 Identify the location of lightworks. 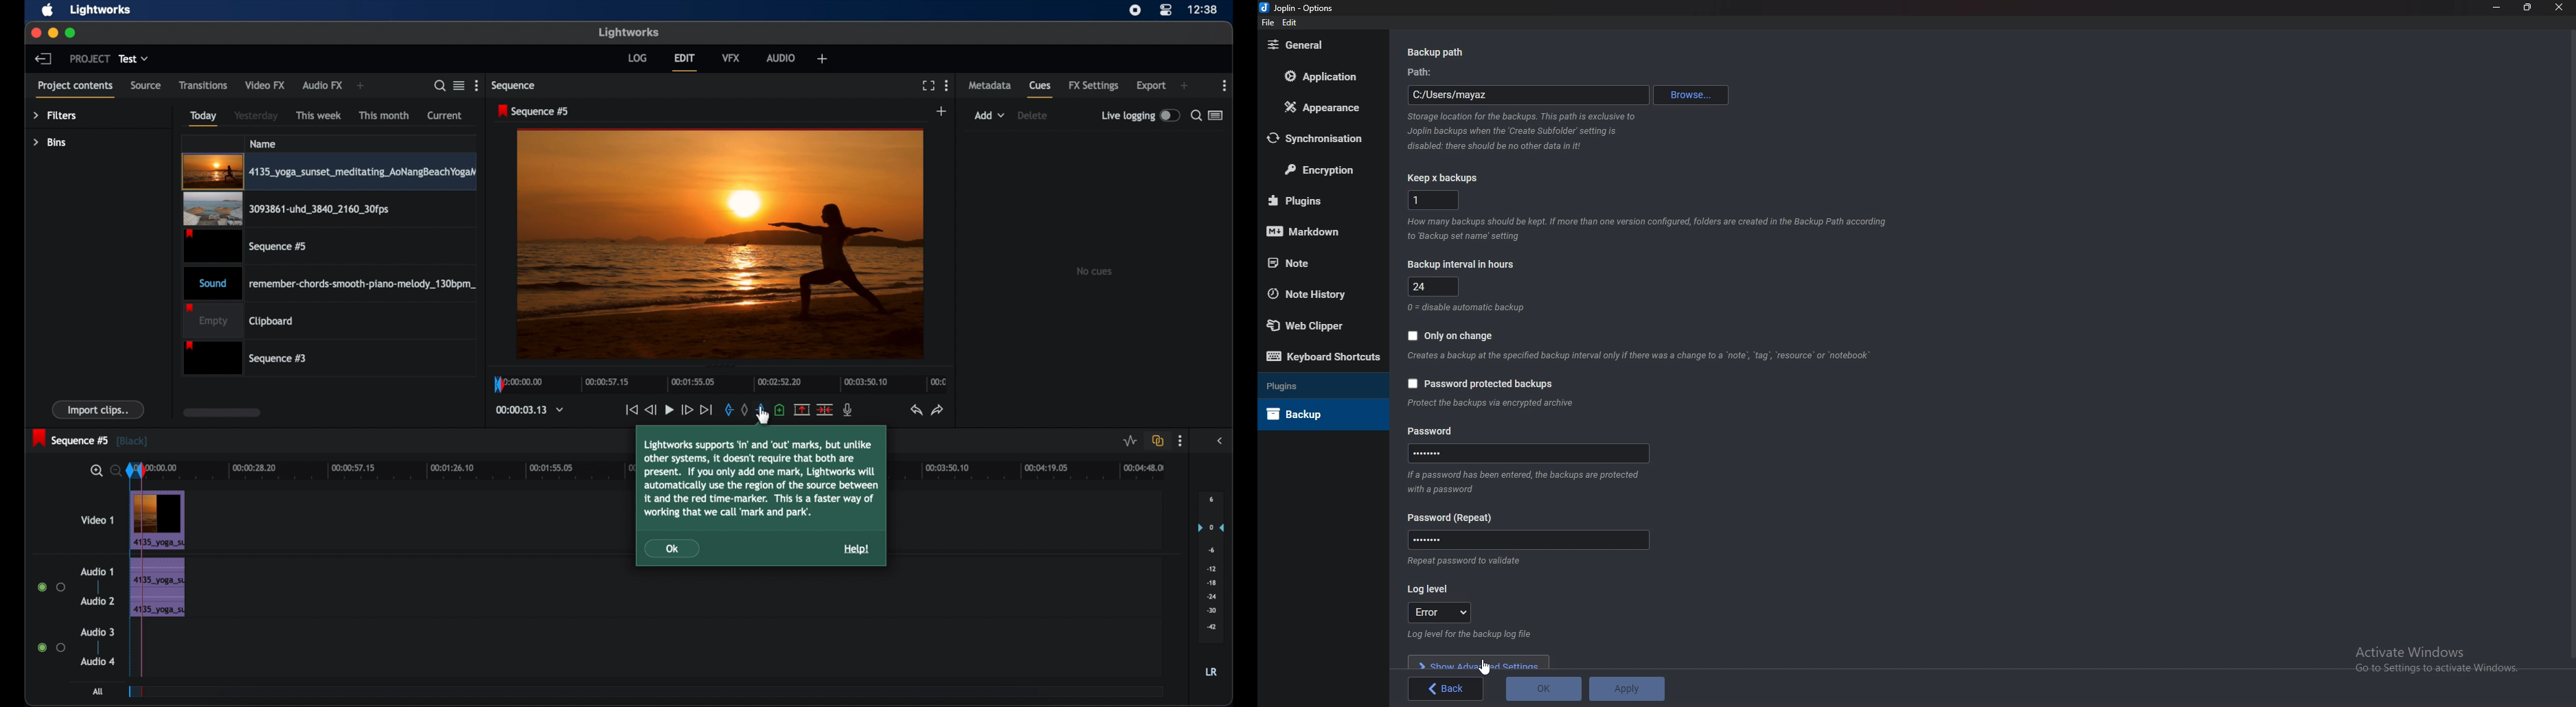
(629, 32).